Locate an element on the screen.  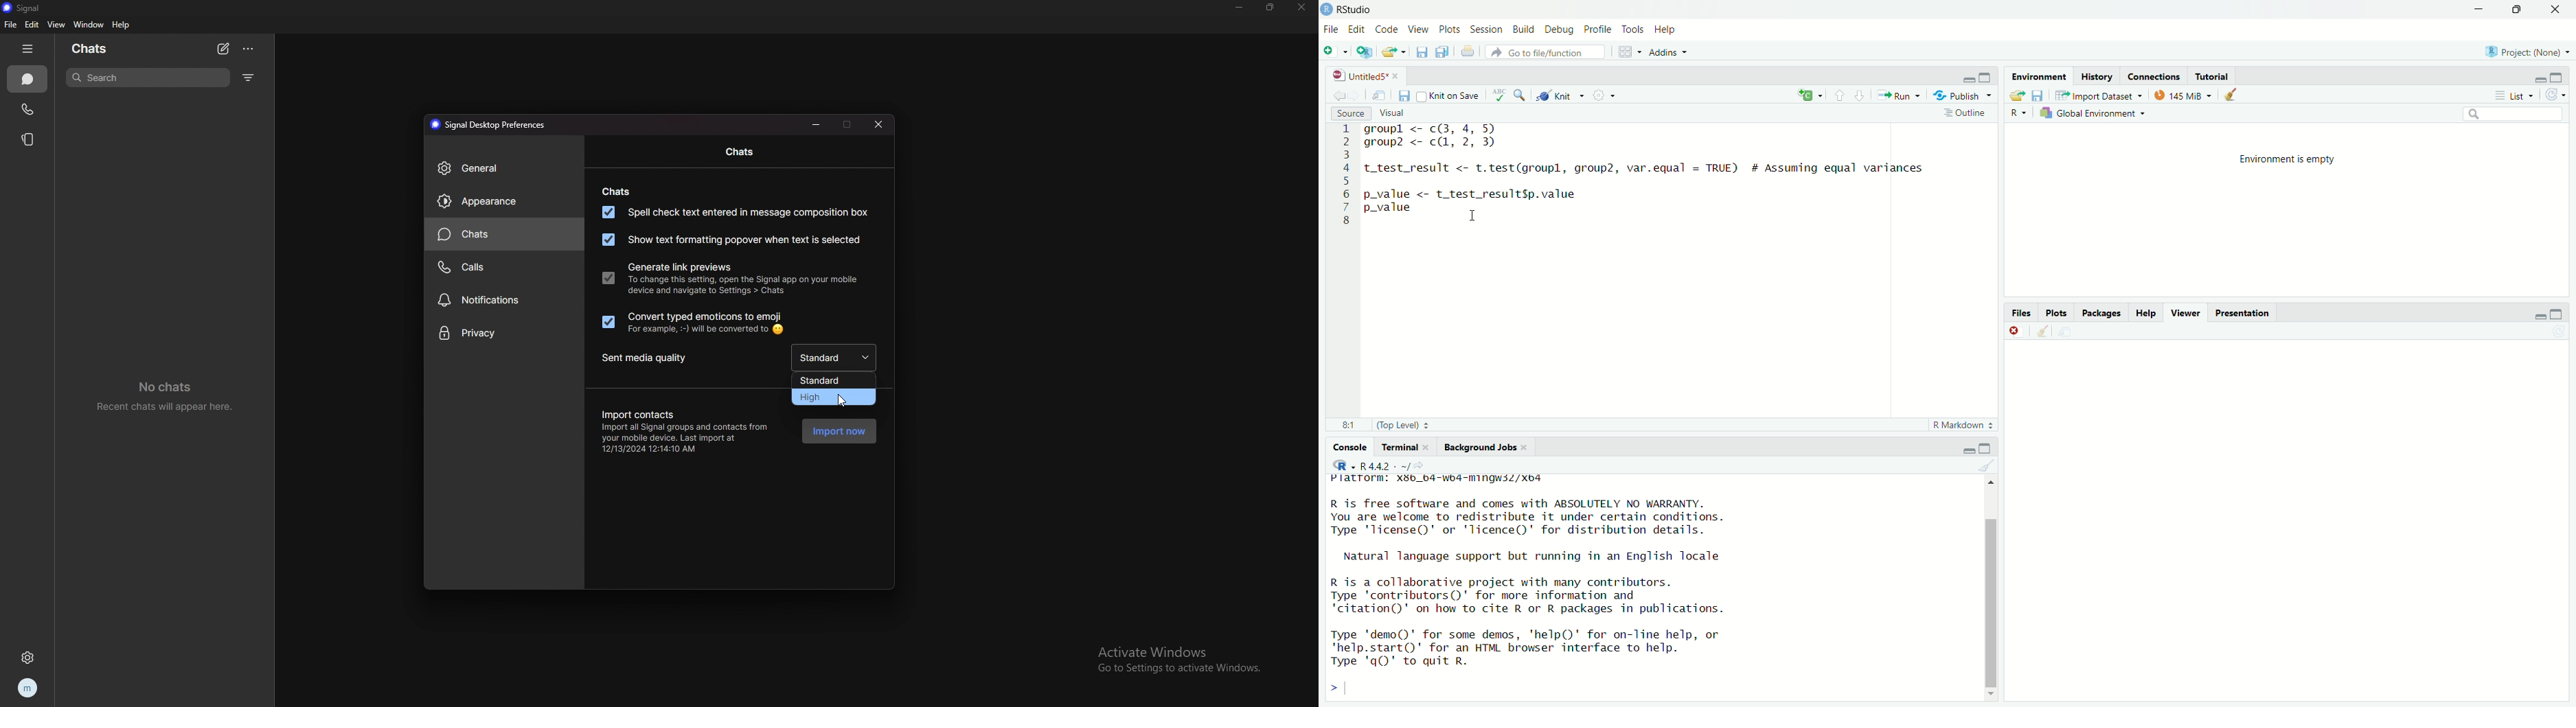
maximise is located at coordinates (2559, 312).